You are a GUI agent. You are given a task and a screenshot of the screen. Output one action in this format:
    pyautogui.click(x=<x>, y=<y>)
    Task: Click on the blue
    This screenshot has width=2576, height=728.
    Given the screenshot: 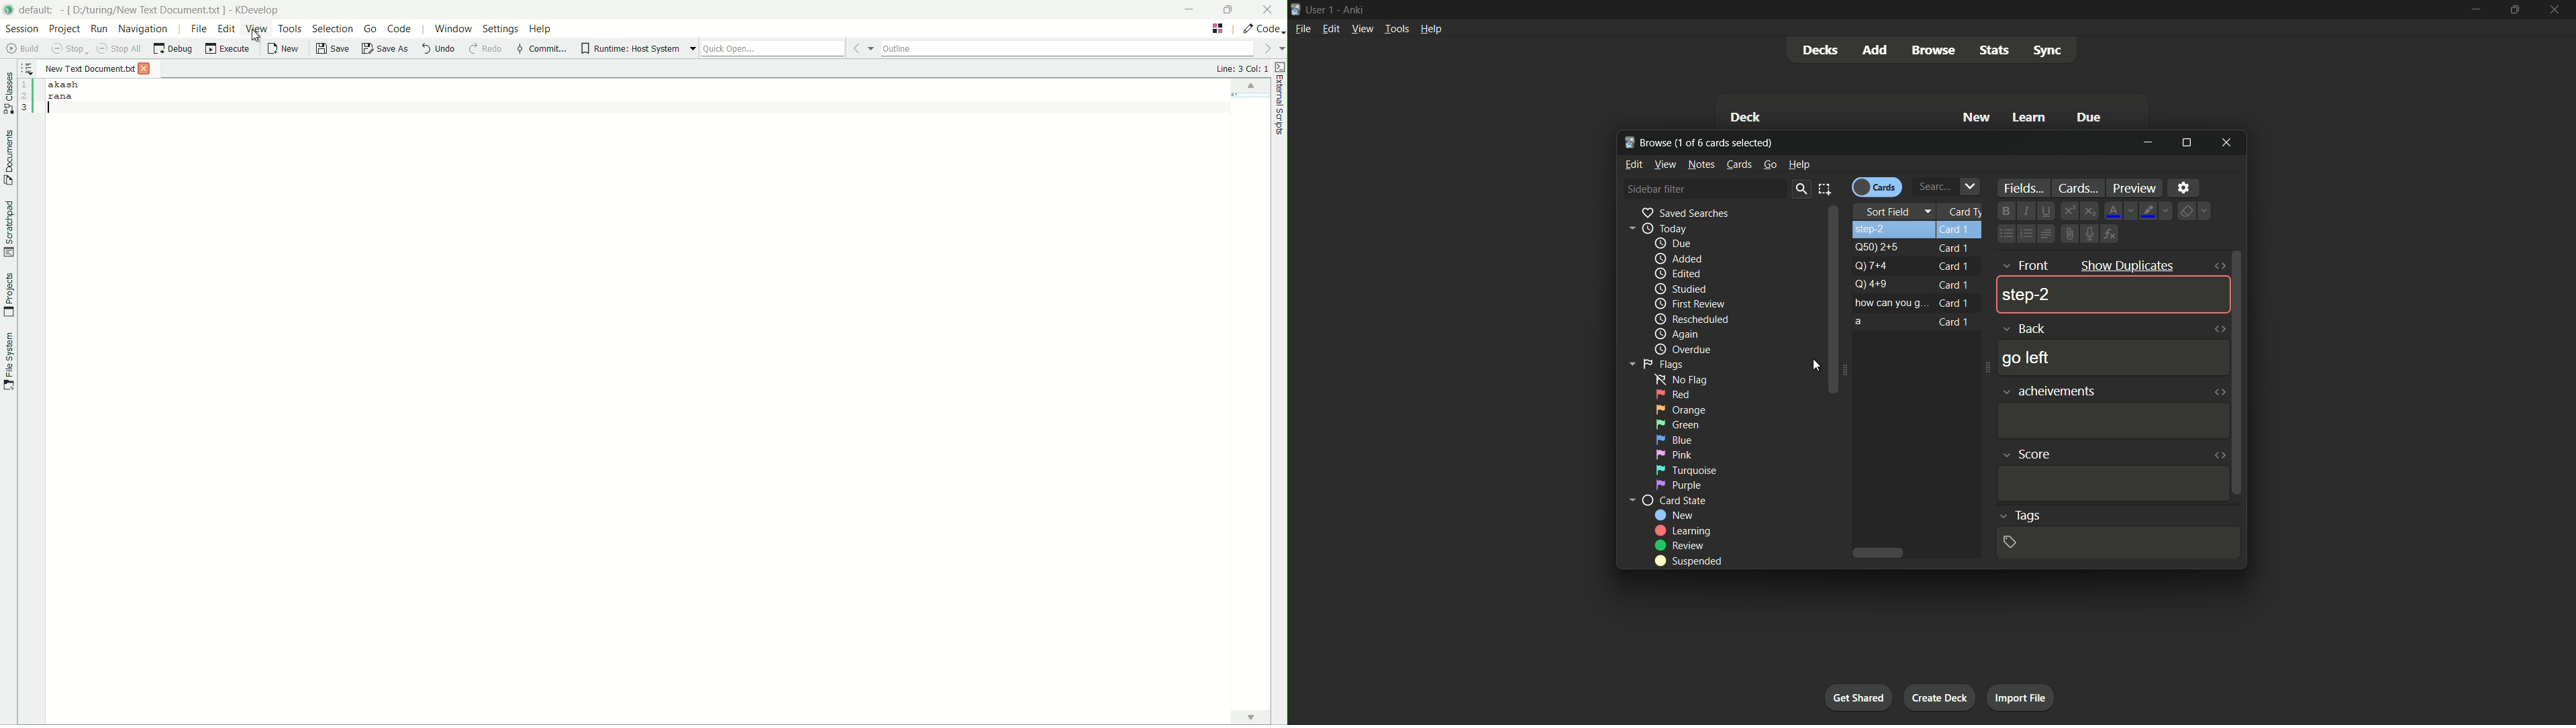 What is the action you would take?
    pyautogui.click(x=1673, y=440)
    